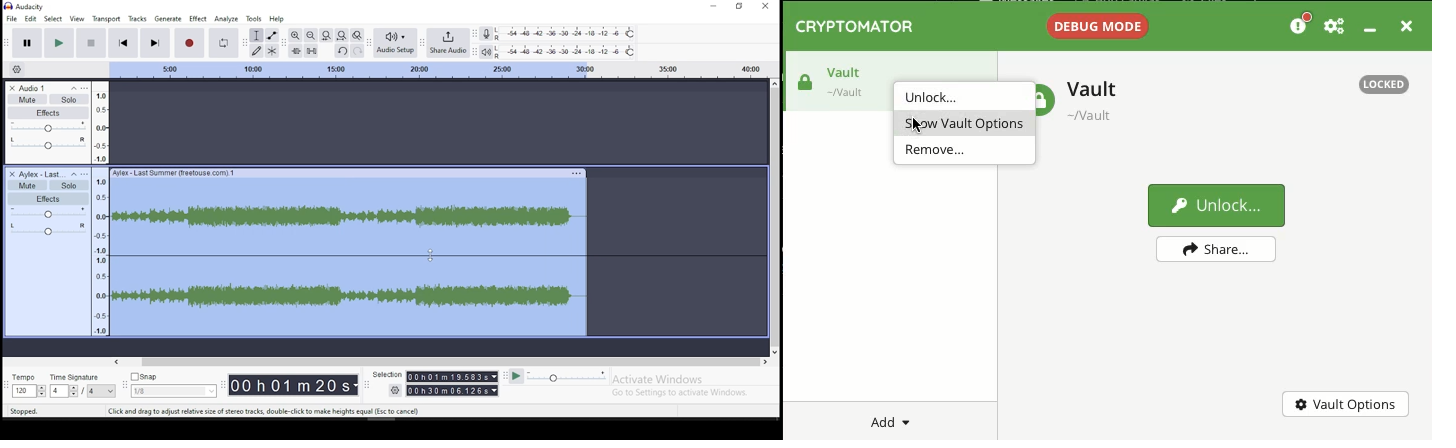 This screenshot has width=1456, height=448. What do you see at coordinates (397, 43) in the screenshot?
I see `audio setup` at bounding box center [397, 43].